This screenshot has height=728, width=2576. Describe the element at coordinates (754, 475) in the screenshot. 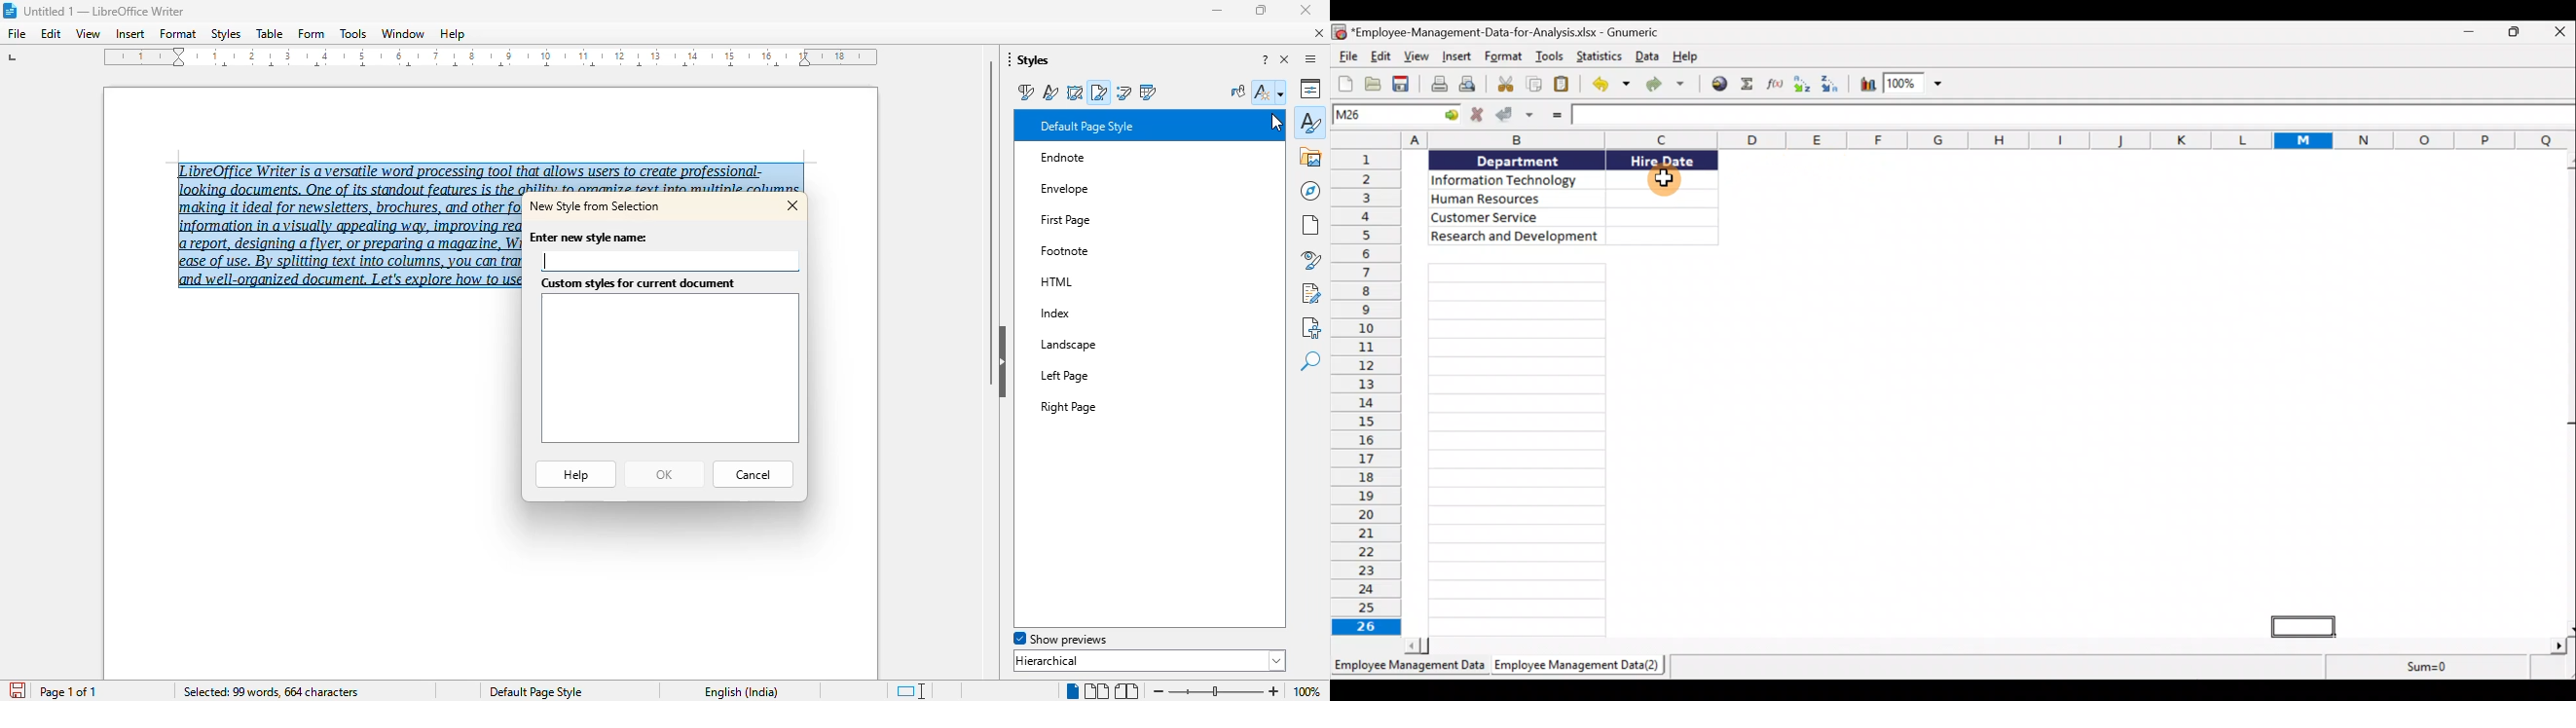

I see `cancel` at that location.